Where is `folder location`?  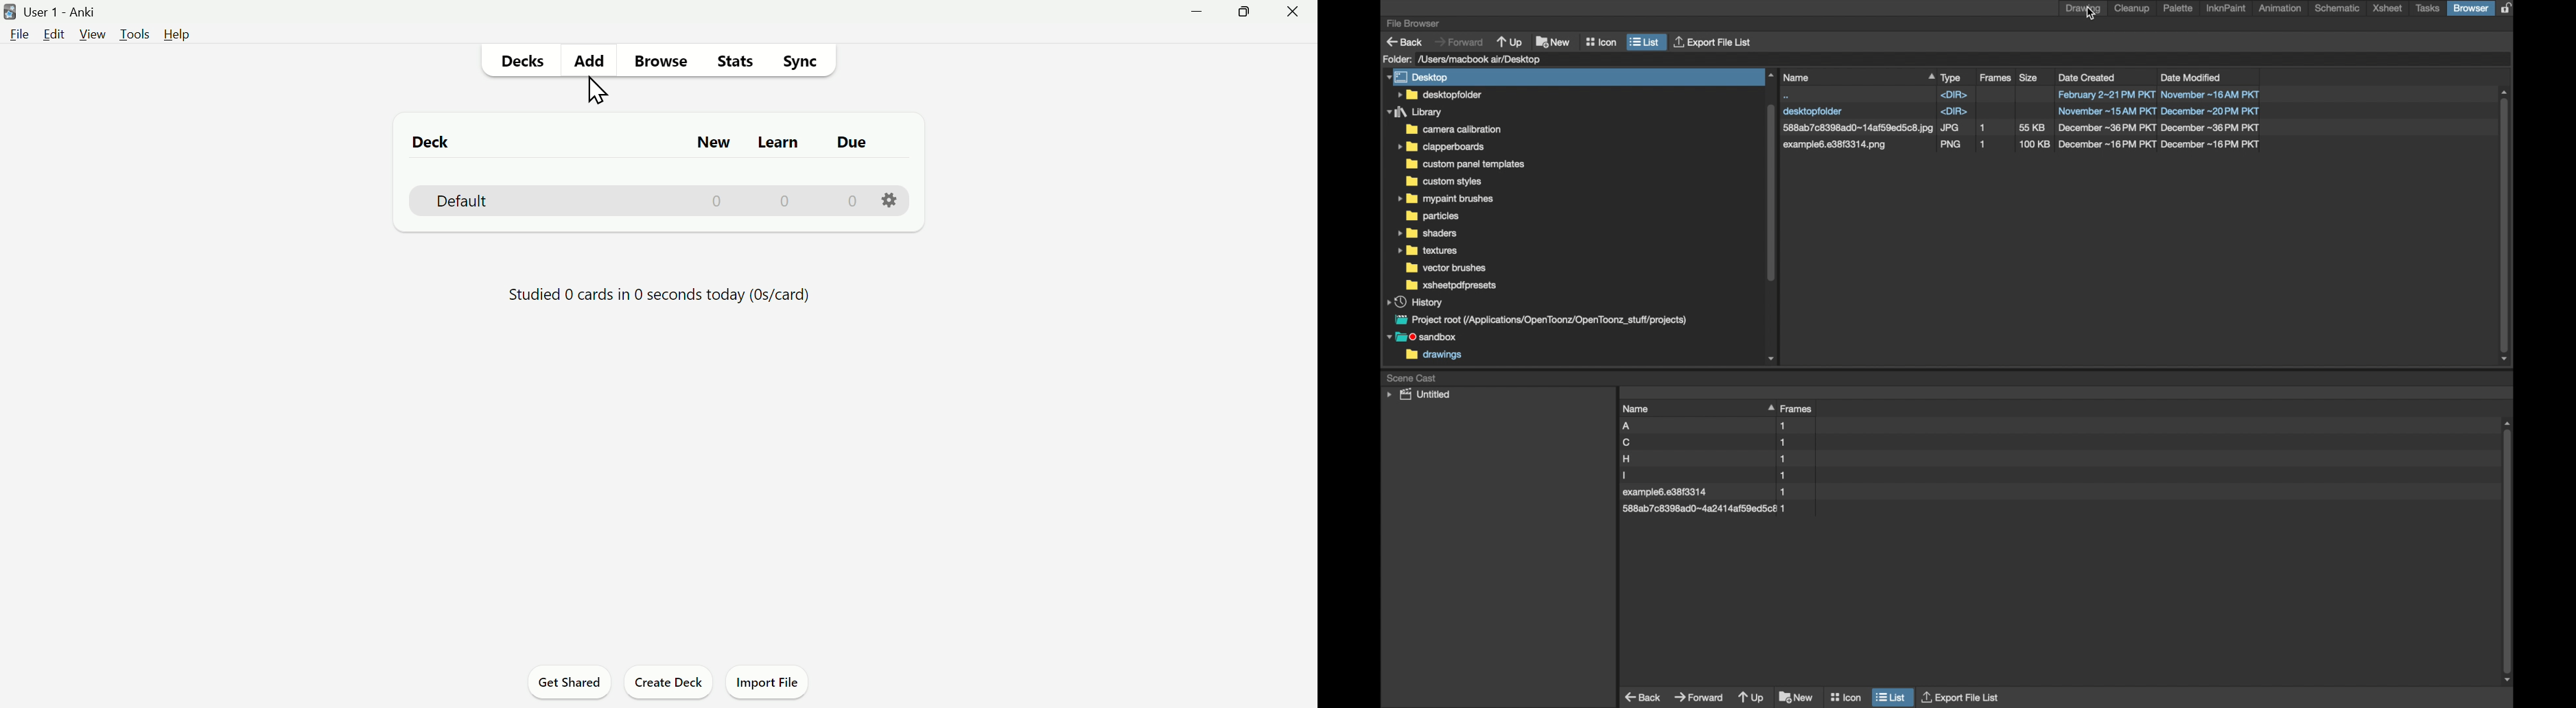 folder location is located at coordinates (1482, 59).